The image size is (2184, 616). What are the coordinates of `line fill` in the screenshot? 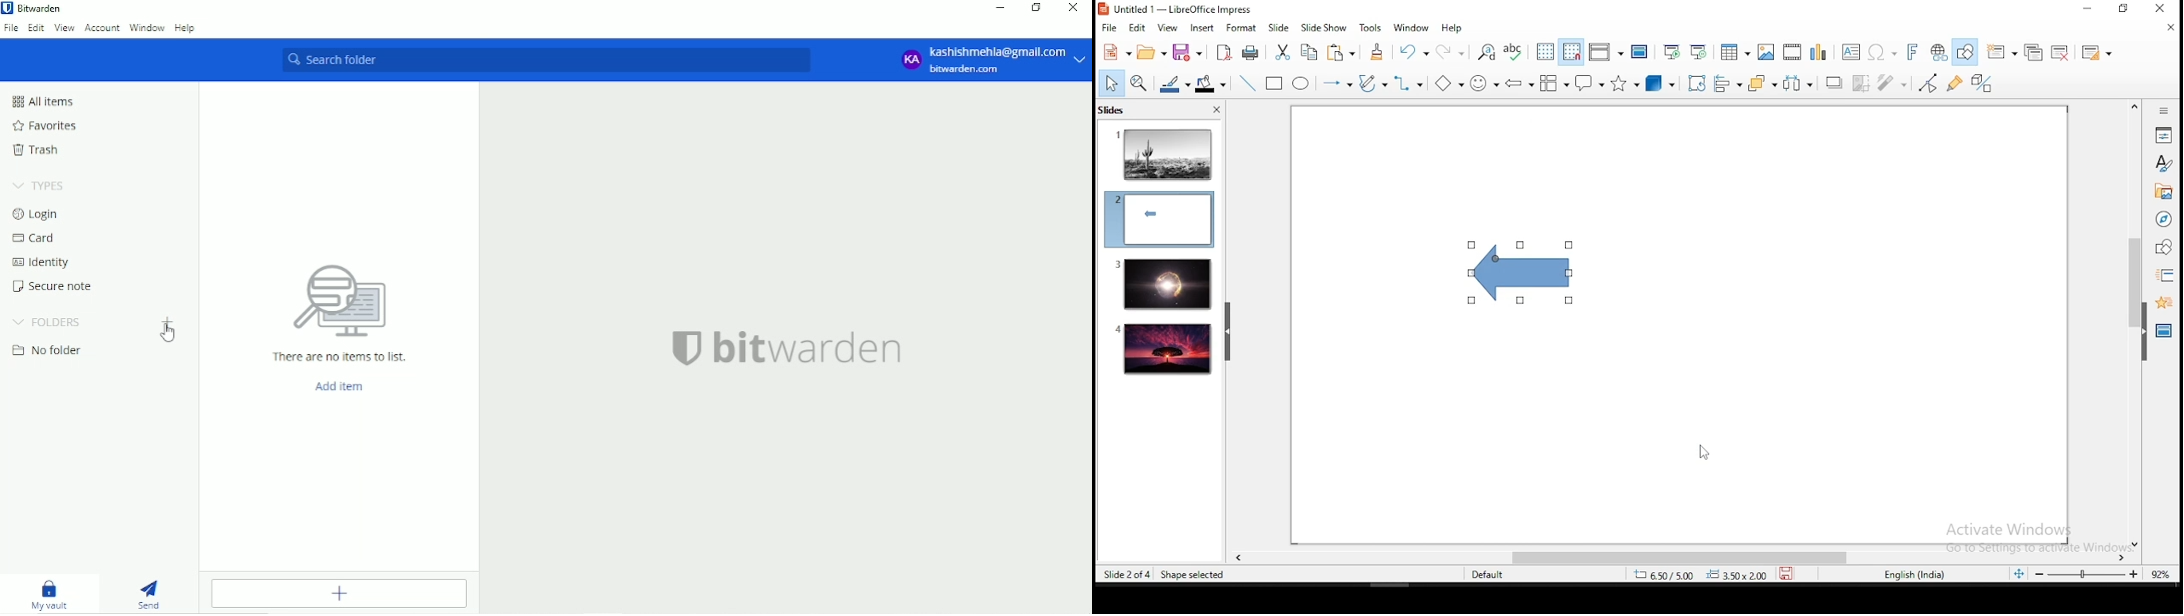 It's located at (1173, 84).